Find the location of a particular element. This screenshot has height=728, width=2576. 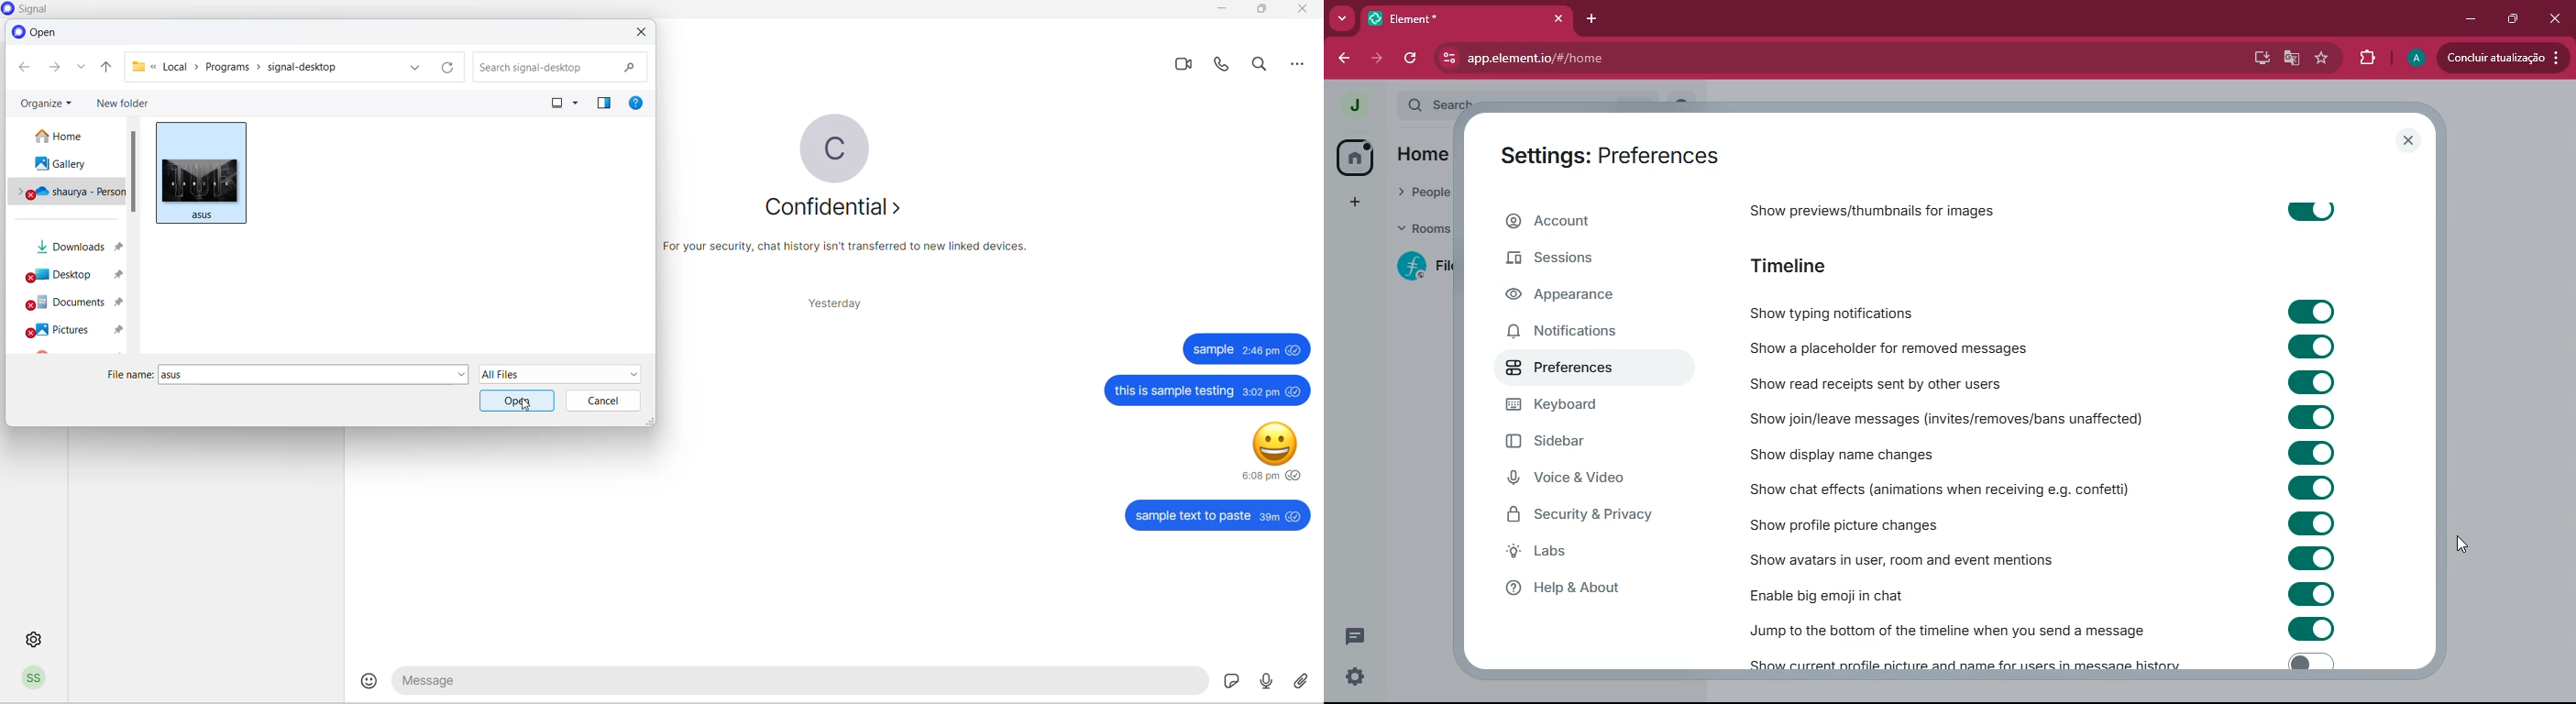

close is located at coordinates (1557, 18).